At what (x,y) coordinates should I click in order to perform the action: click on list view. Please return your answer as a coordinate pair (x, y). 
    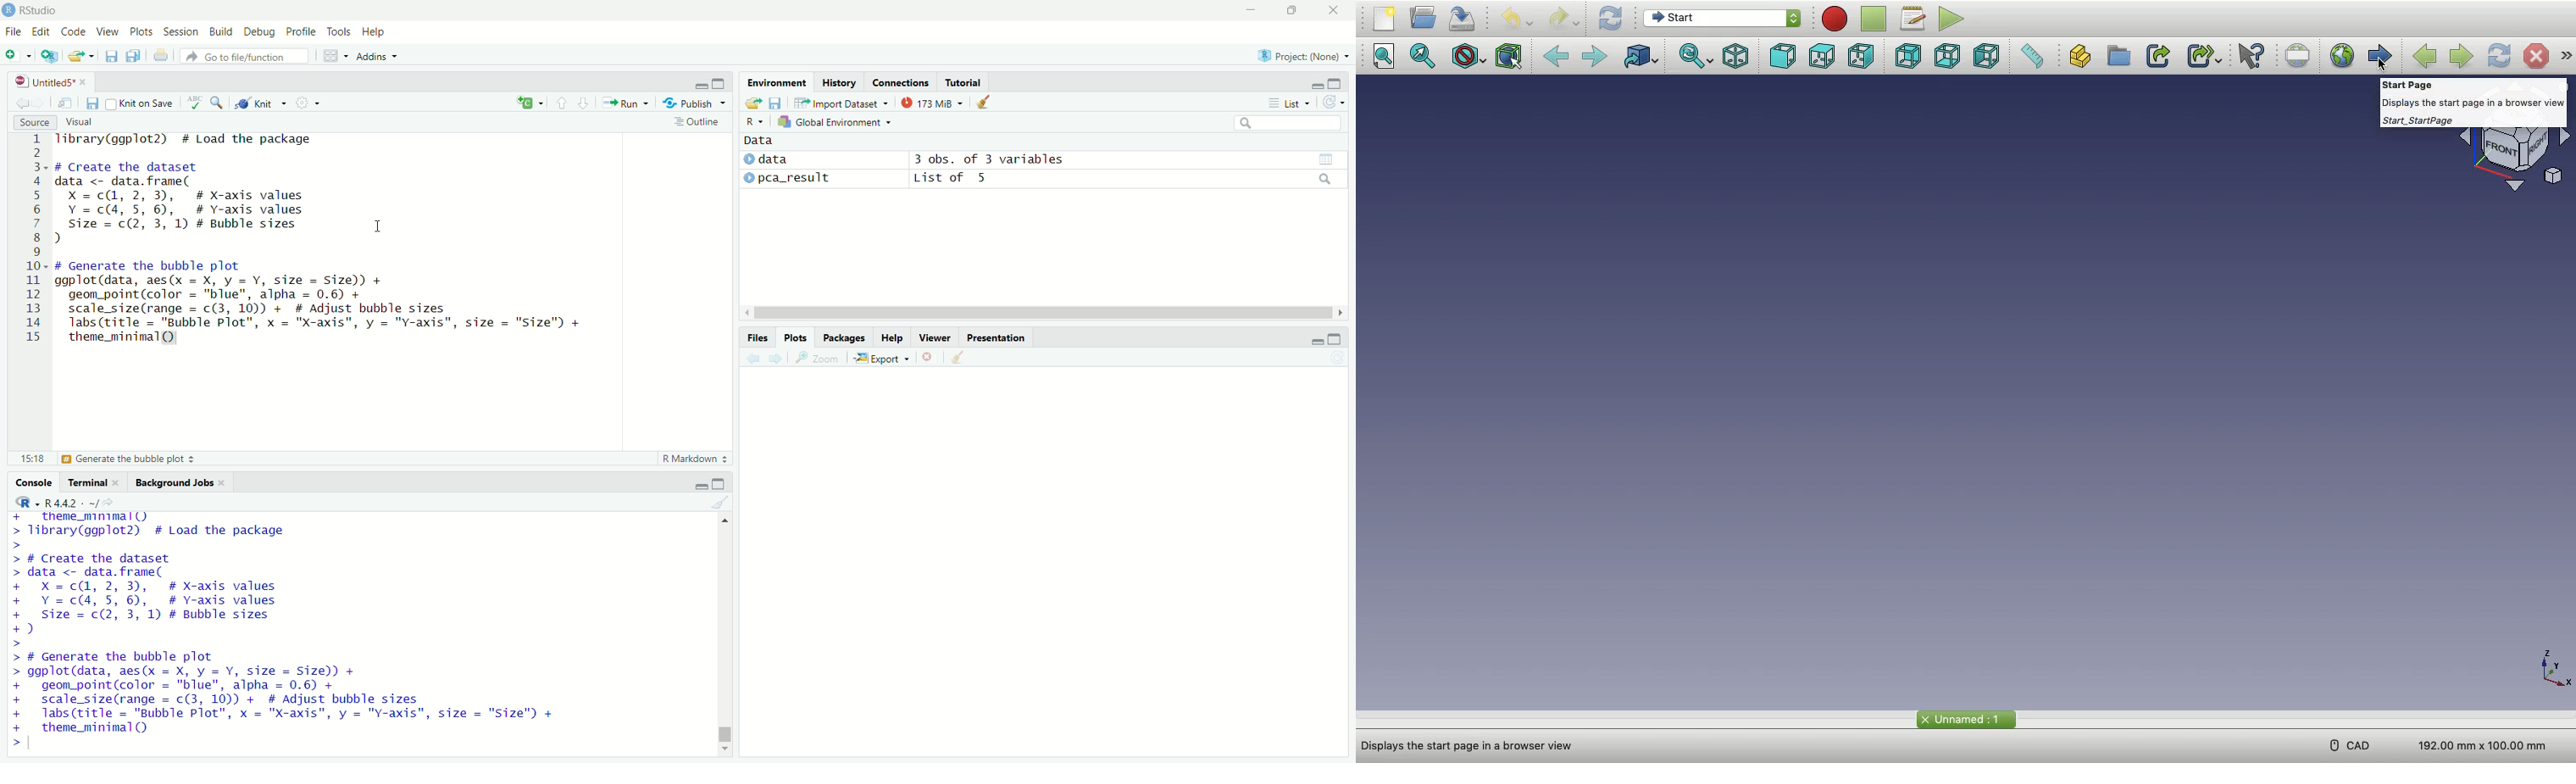
    Looking at the image, I should click on (1289, 102).